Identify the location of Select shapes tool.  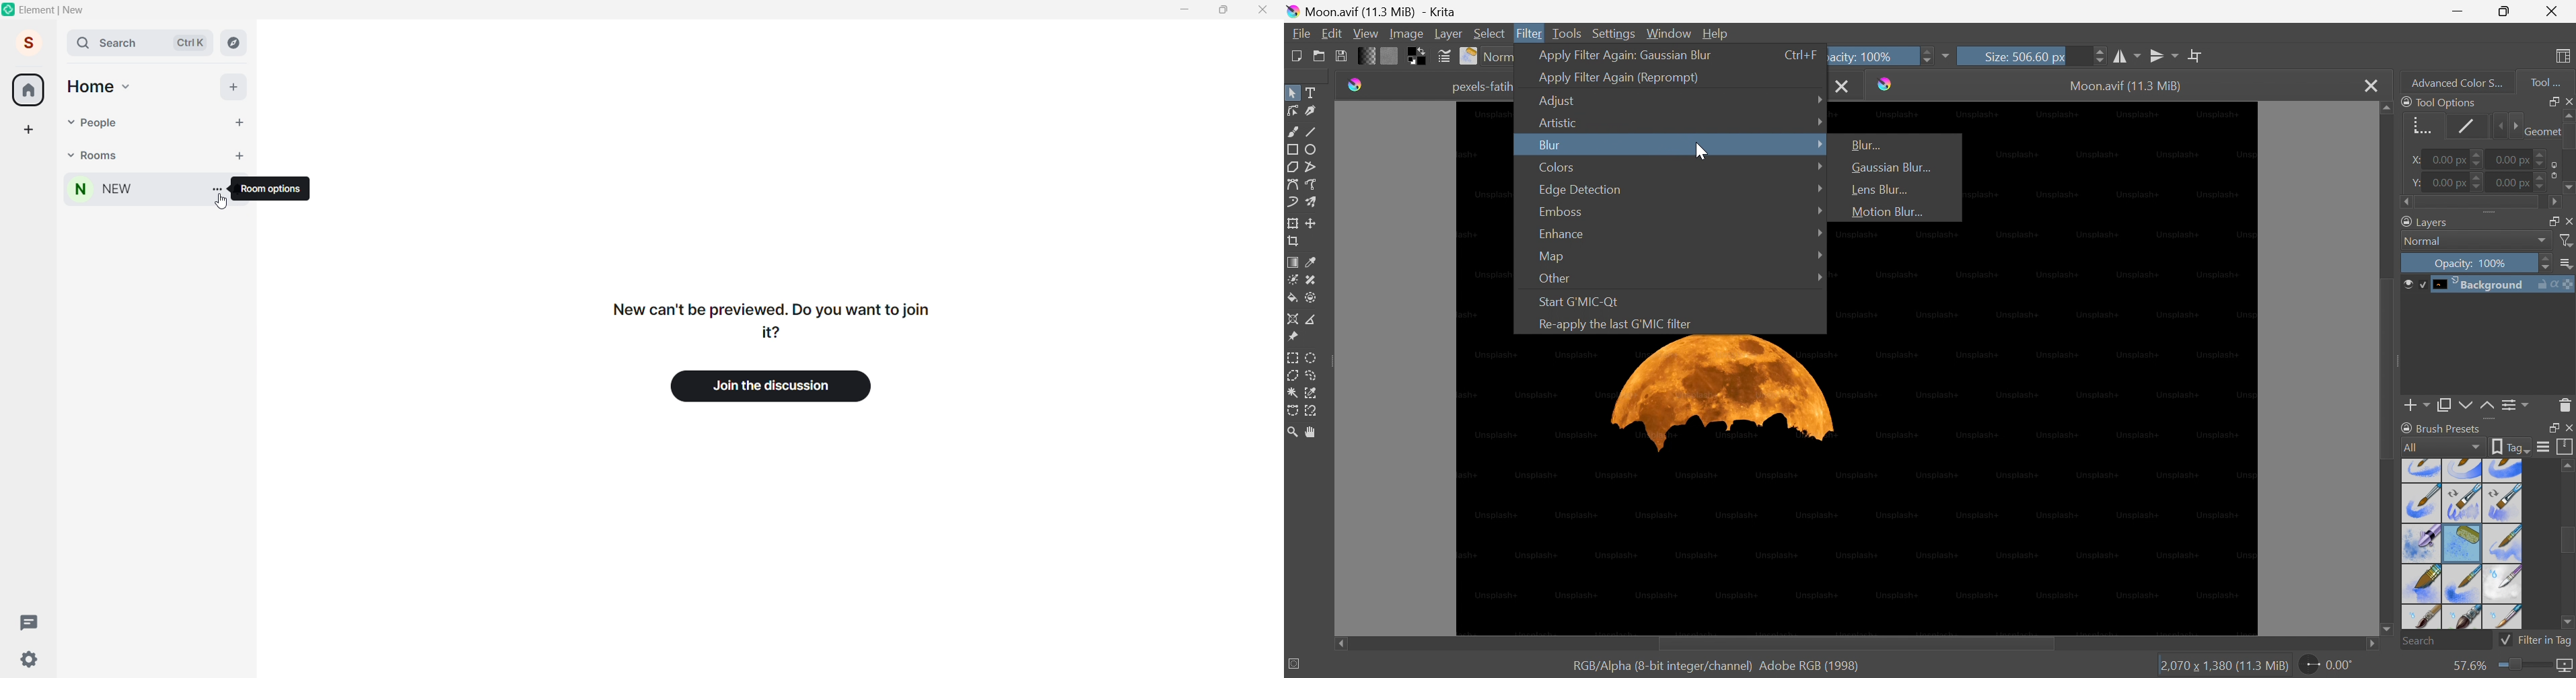
(1292, 93).